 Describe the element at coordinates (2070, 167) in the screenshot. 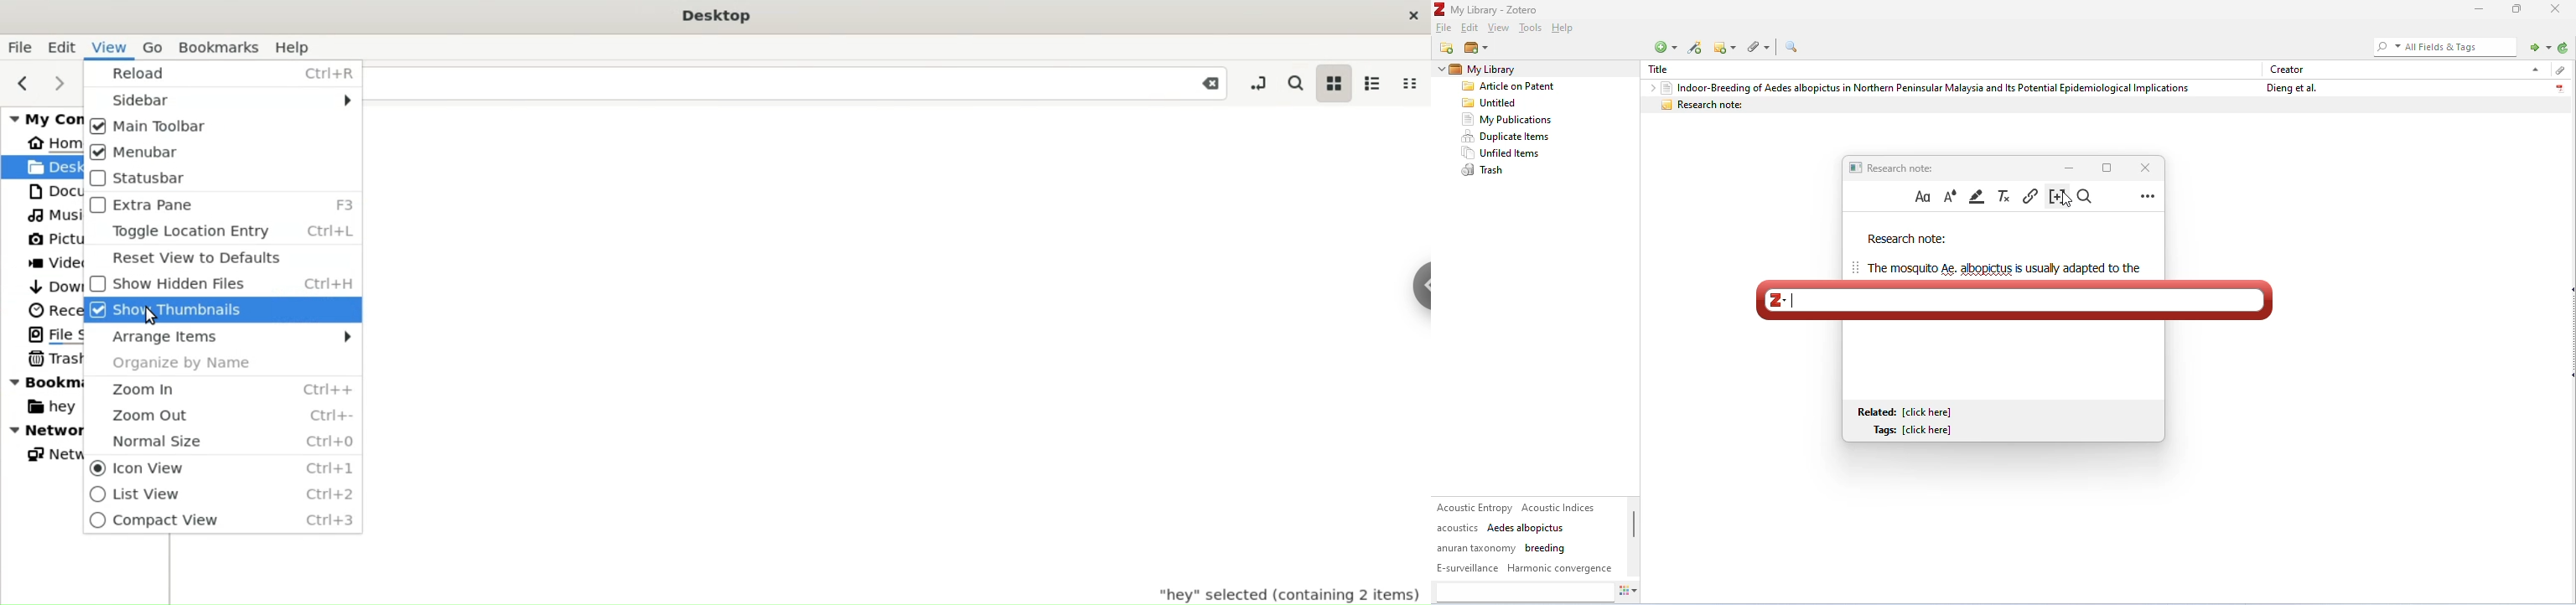

I see `minimize` at that location.